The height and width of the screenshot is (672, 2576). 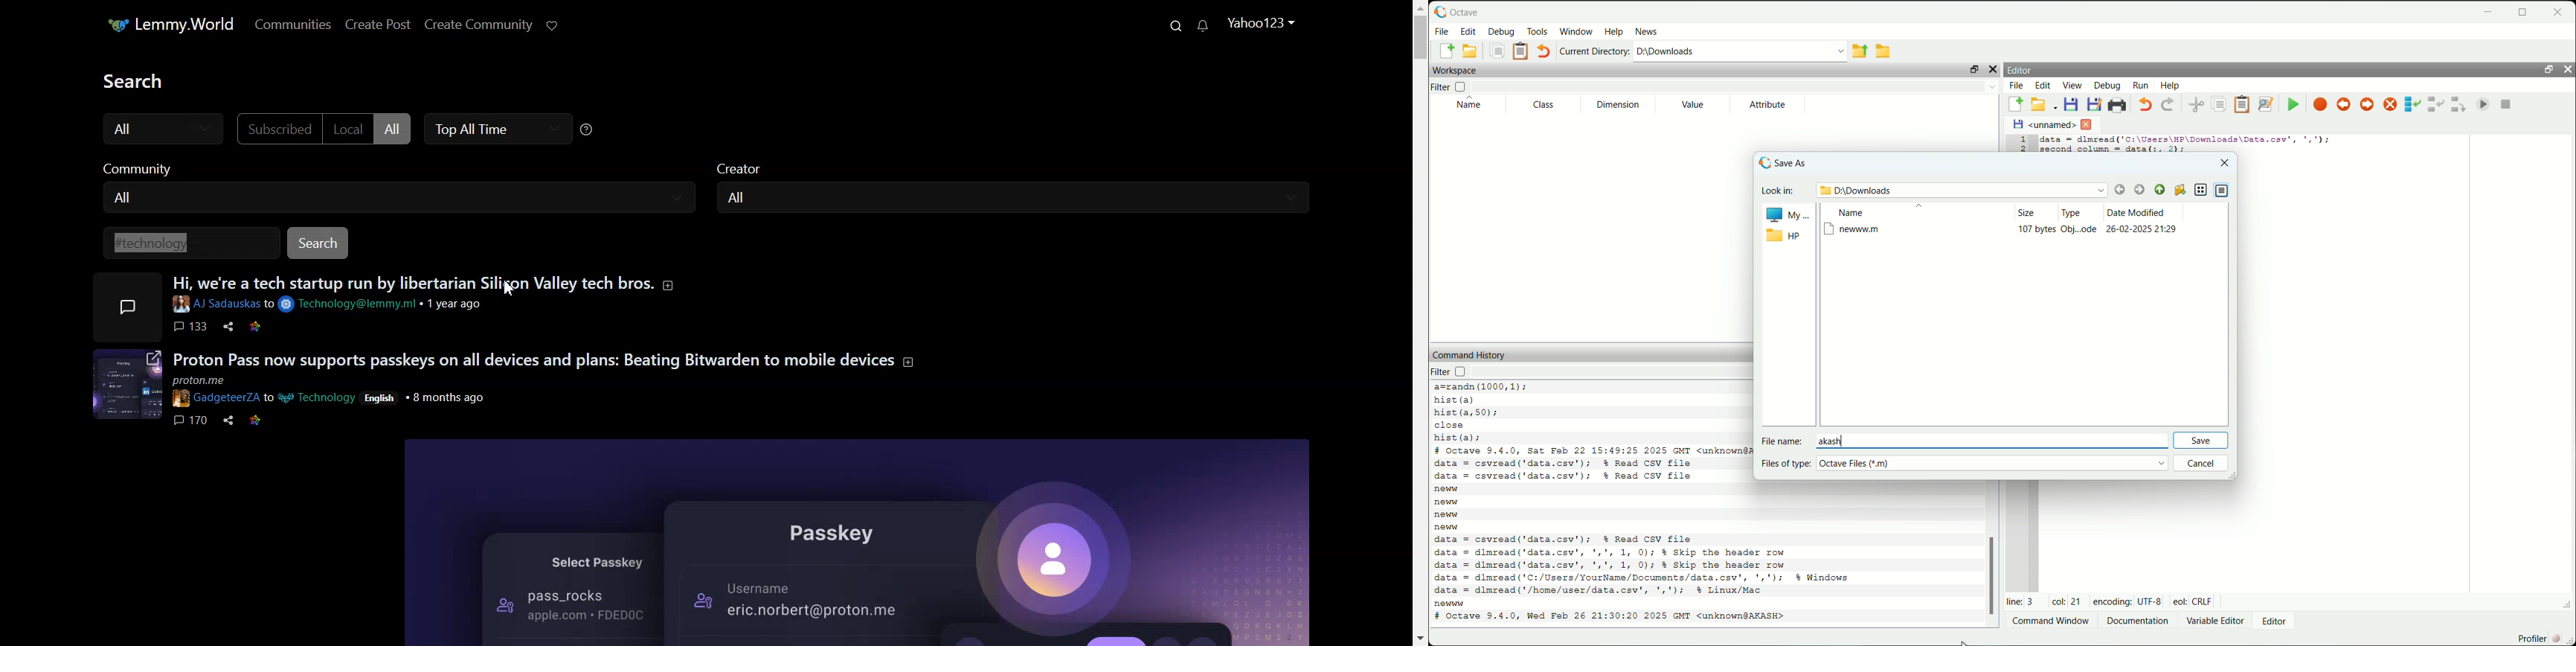 What do you see at coordinates (1768, 105) in the screenshot?
I see `attribute` at bounding box center [1768, 105].